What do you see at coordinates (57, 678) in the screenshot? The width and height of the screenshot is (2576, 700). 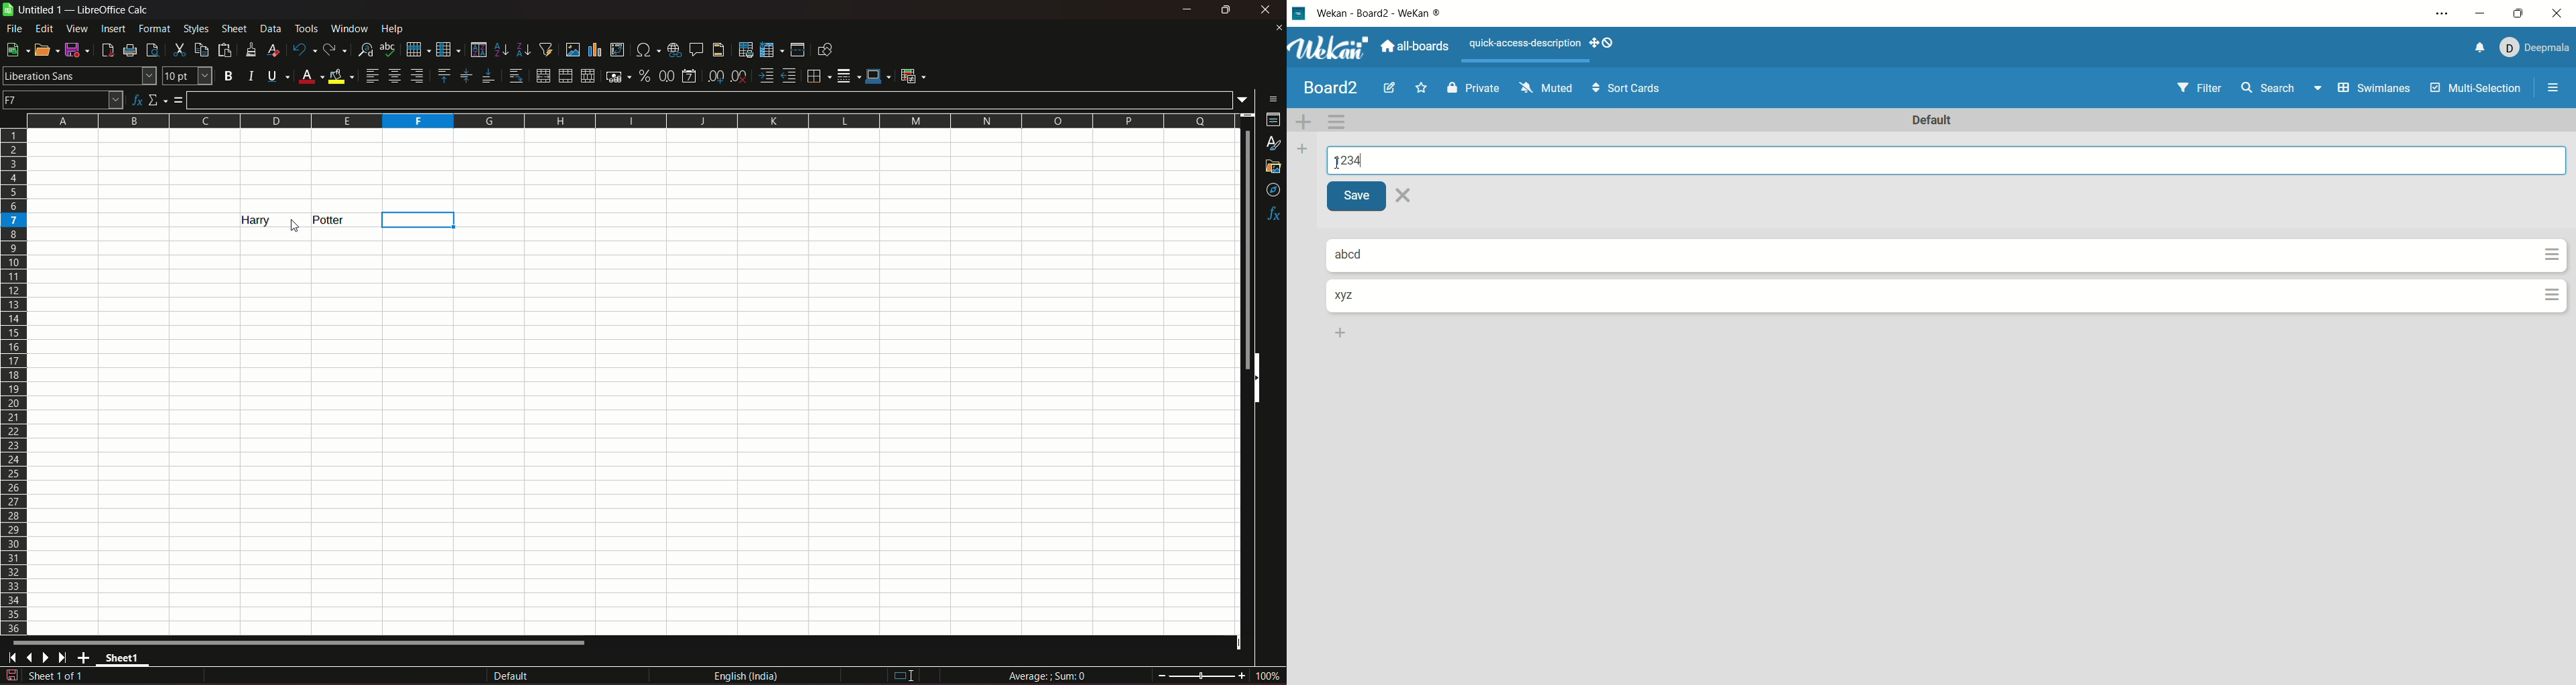 I see `sheet sequence` at bounding box center [57, 678].